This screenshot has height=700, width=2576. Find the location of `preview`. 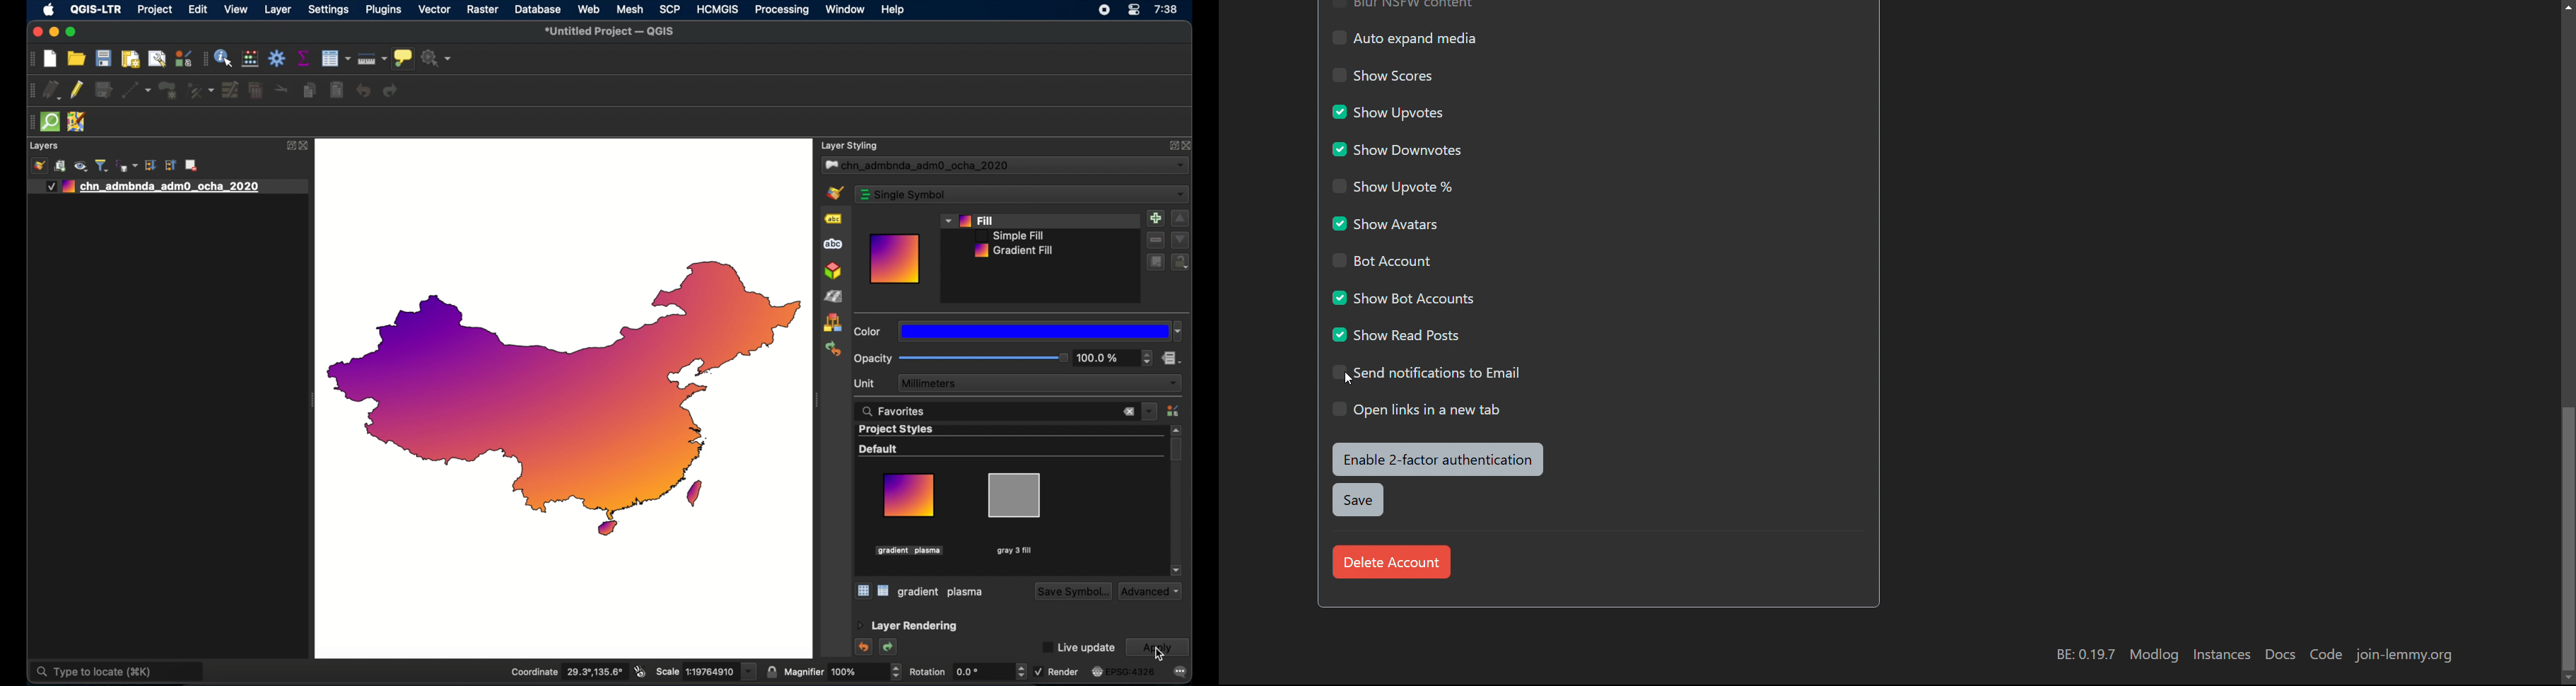

preview is located at coordinates (895, 259).